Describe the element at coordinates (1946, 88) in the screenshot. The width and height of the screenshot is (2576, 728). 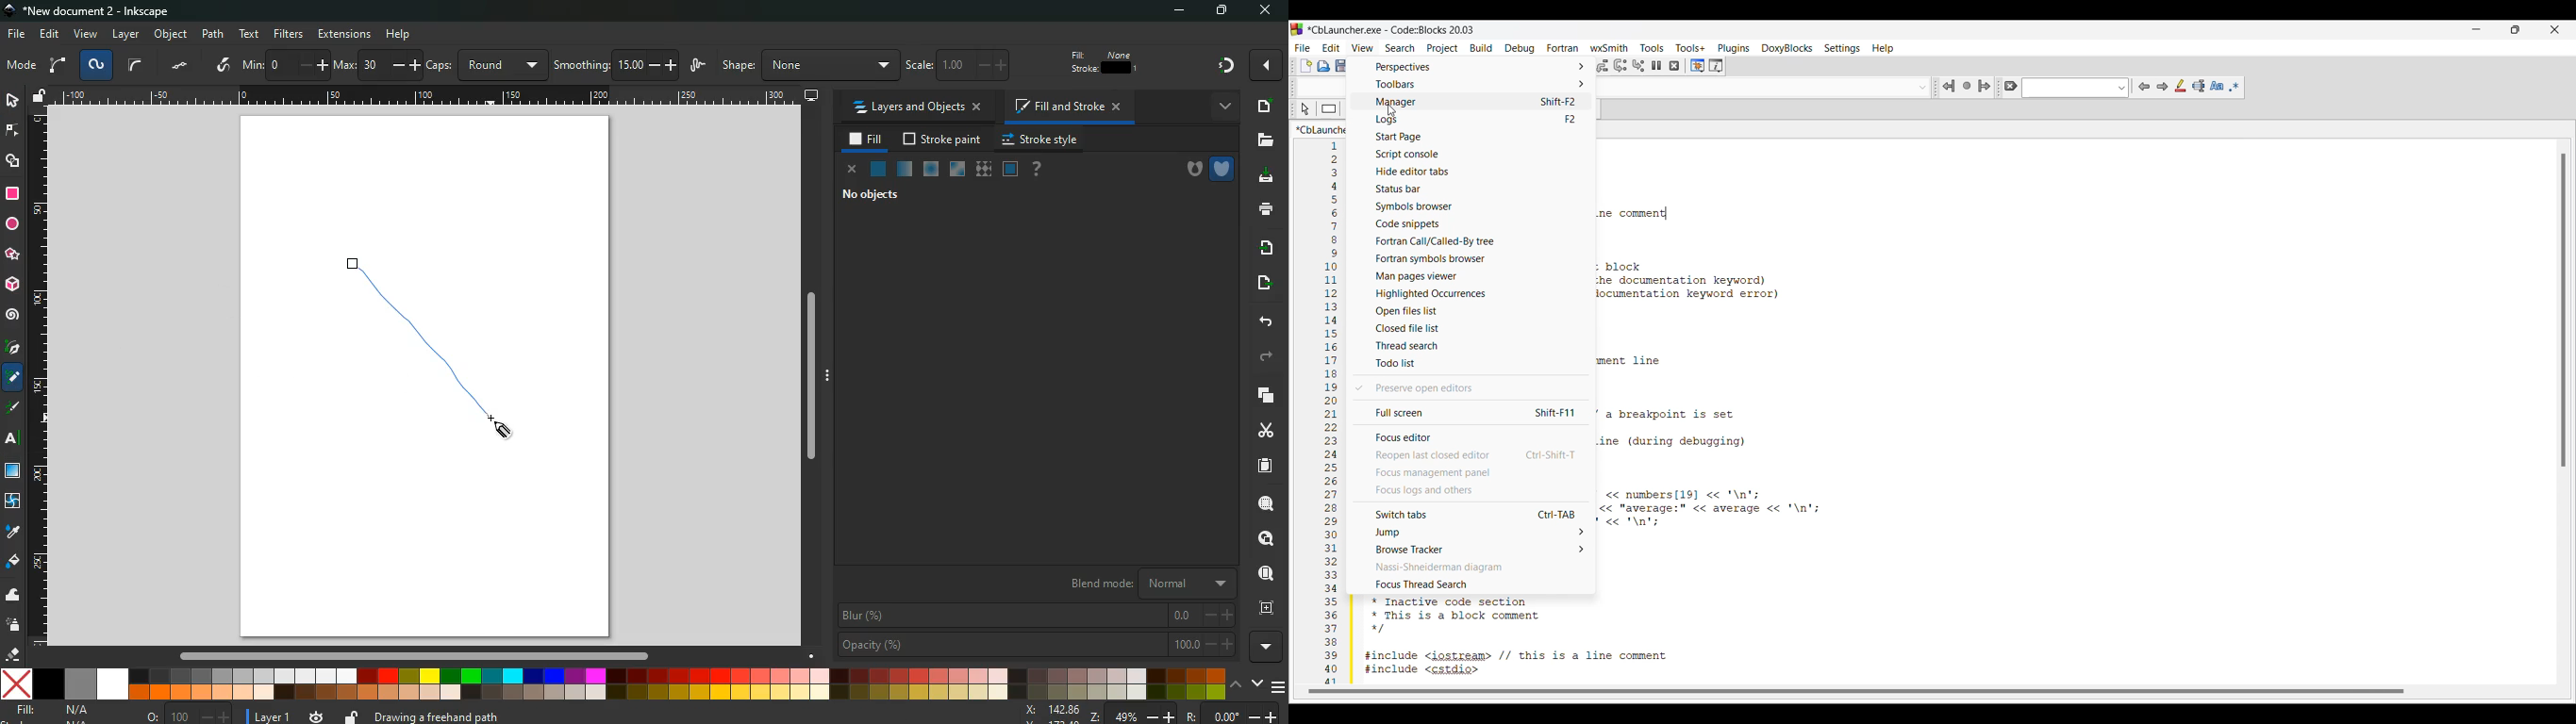
I see `` at that location.